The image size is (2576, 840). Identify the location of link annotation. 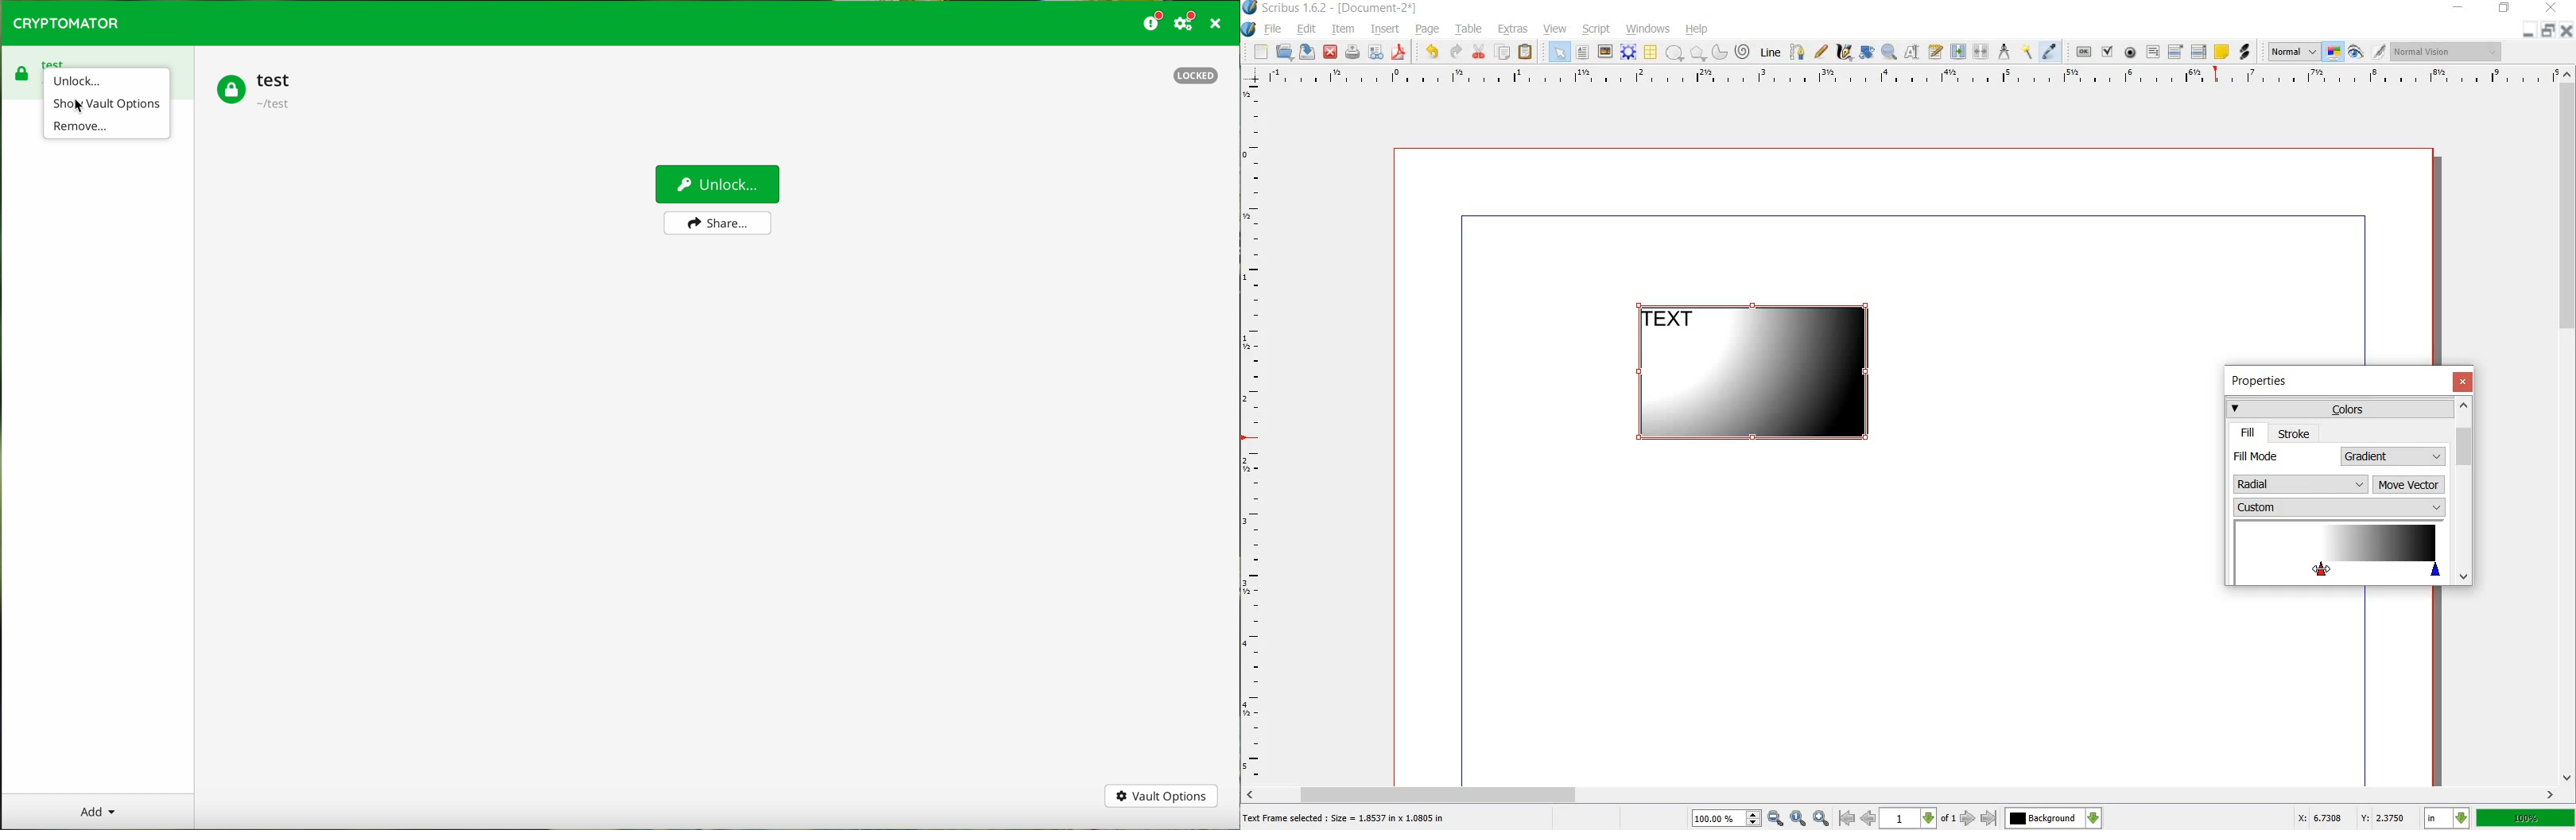
(2244, 52).